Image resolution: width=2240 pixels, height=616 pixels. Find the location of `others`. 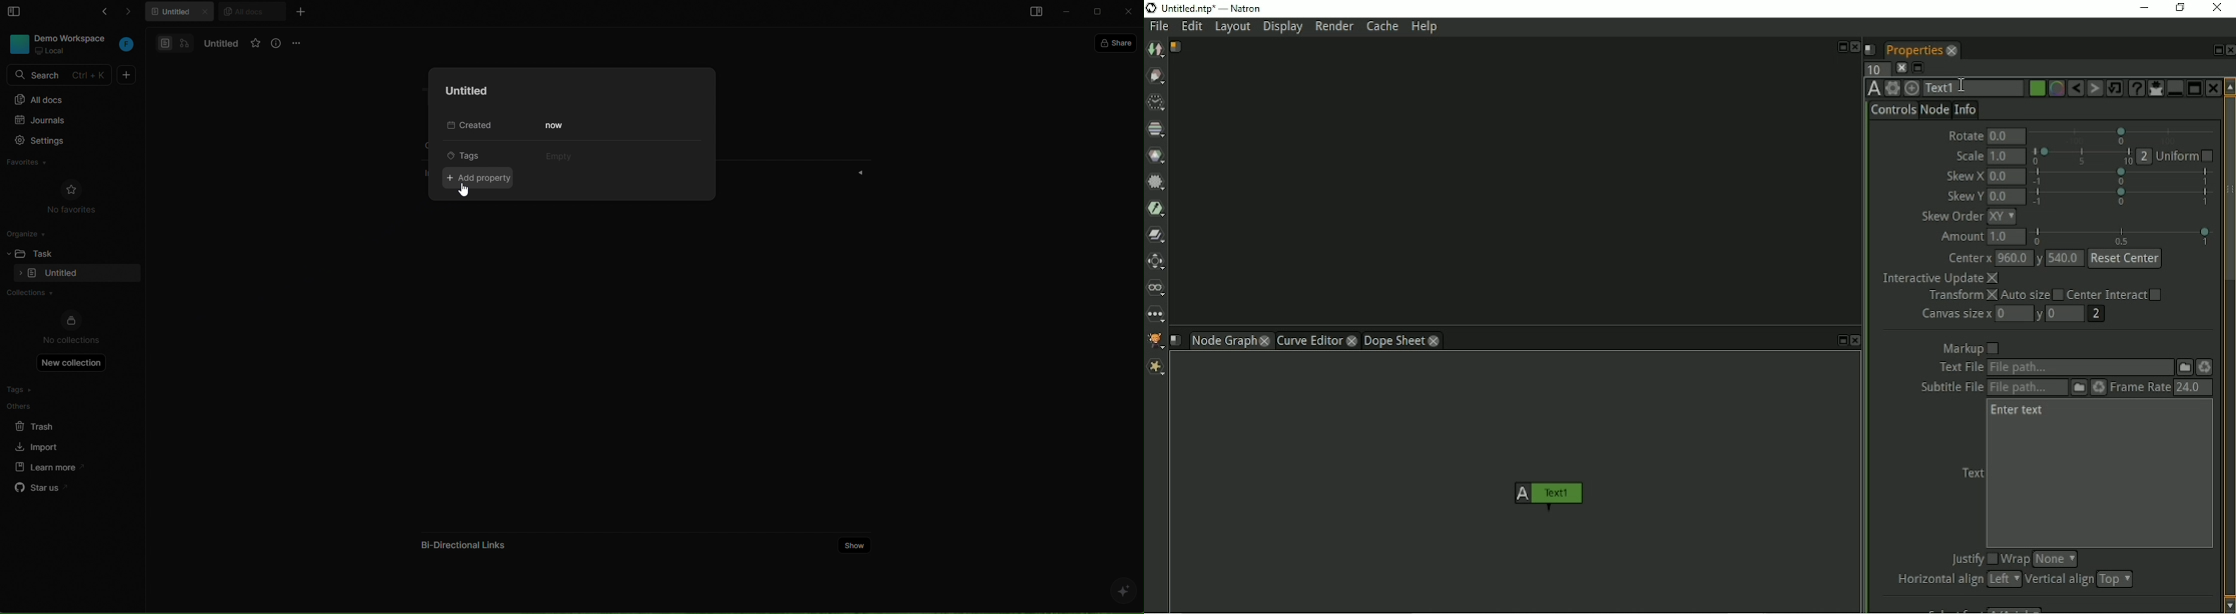

others is located at coordinates (45, 406).